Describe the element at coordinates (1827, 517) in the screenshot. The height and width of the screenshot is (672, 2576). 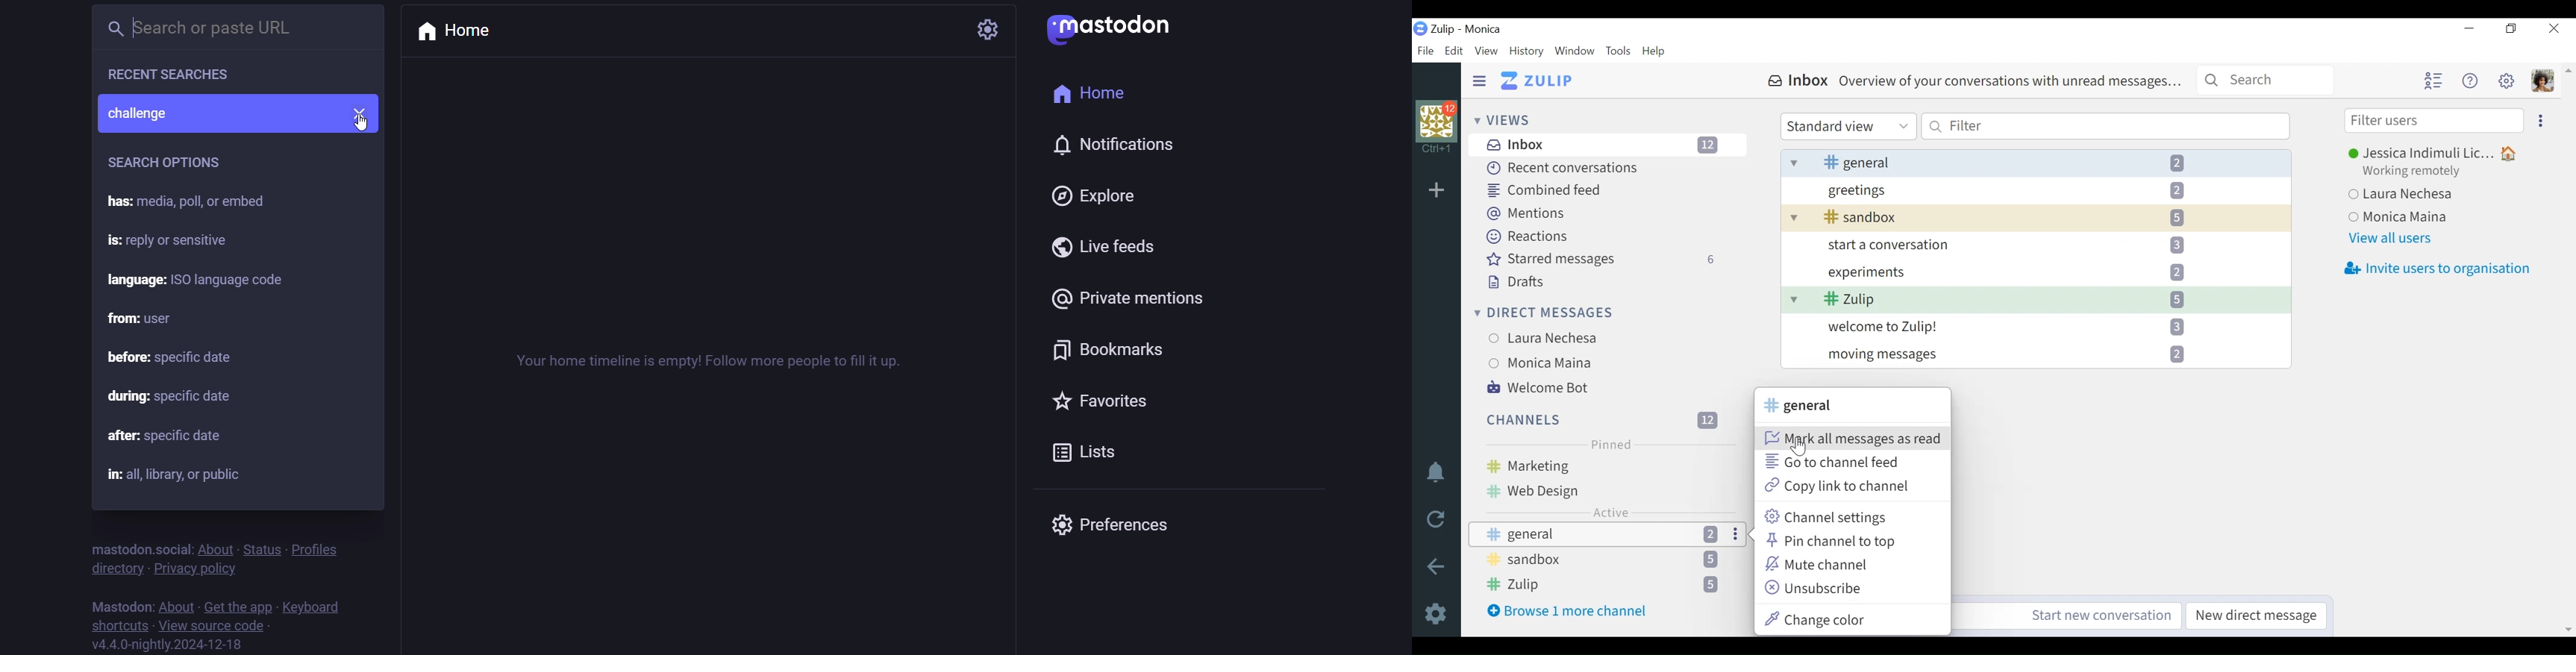
I see `Channel settings` at that location.